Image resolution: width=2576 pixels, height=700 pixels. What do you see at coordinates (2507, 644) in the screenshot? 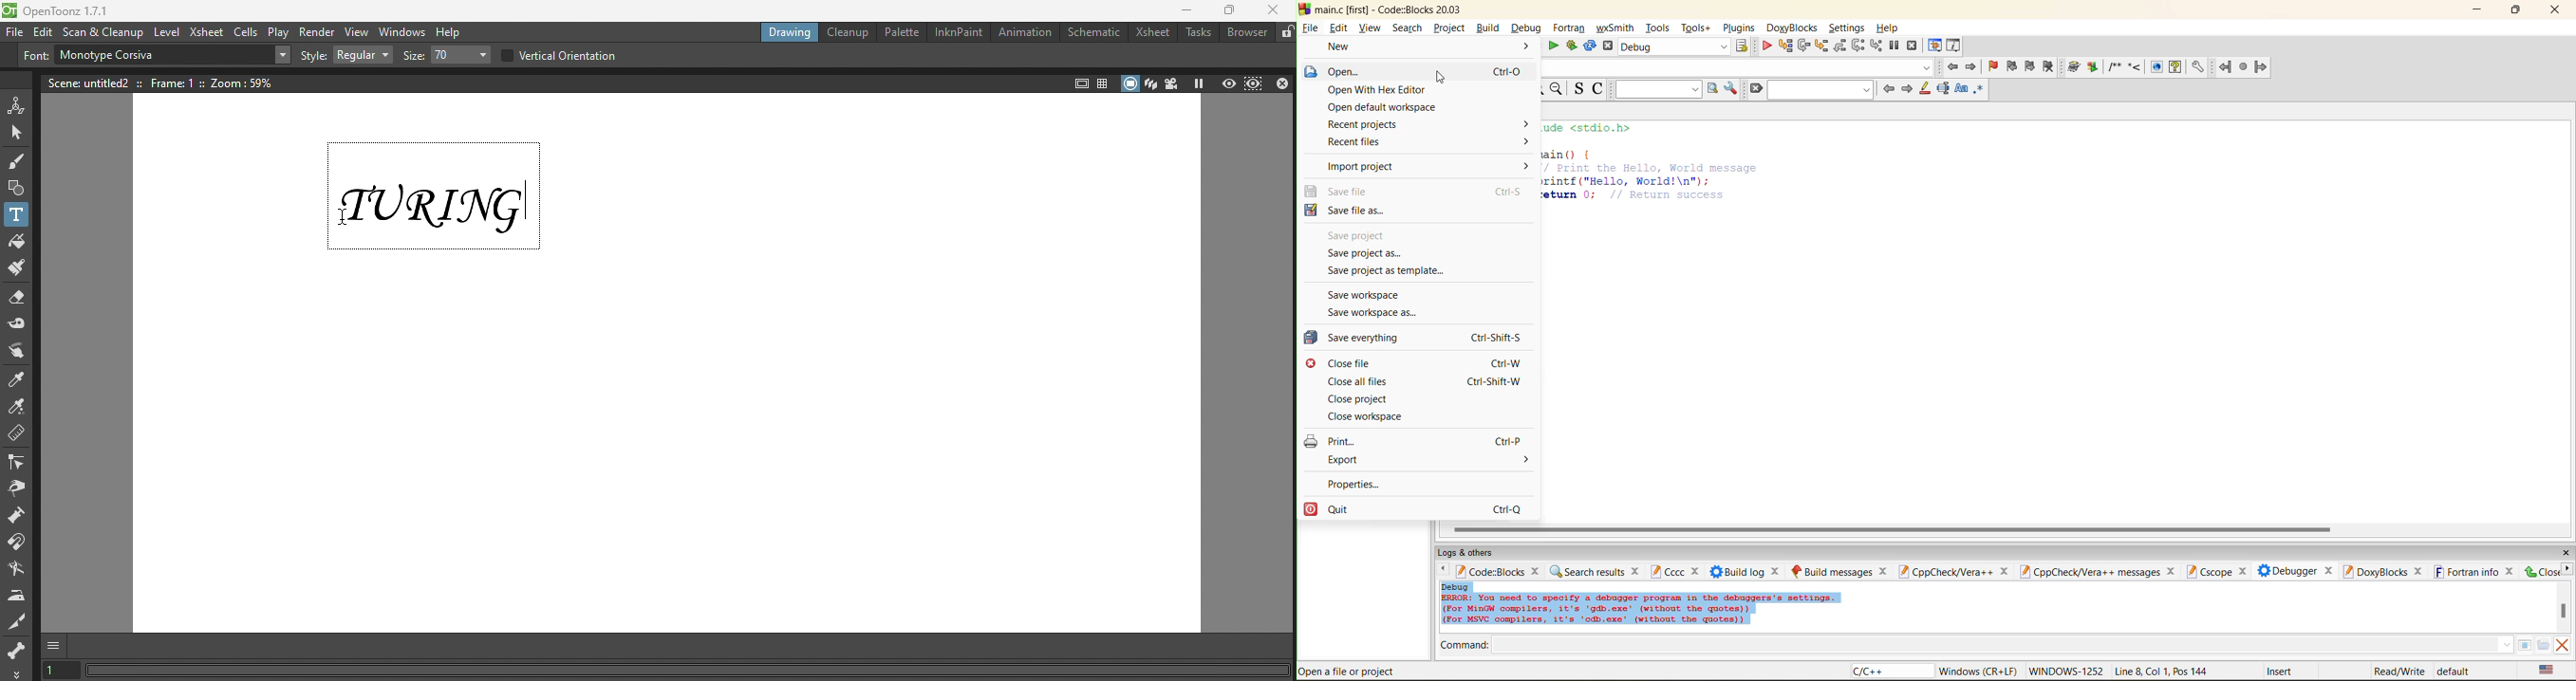
I see `down` at bounding box center [2507, 644].